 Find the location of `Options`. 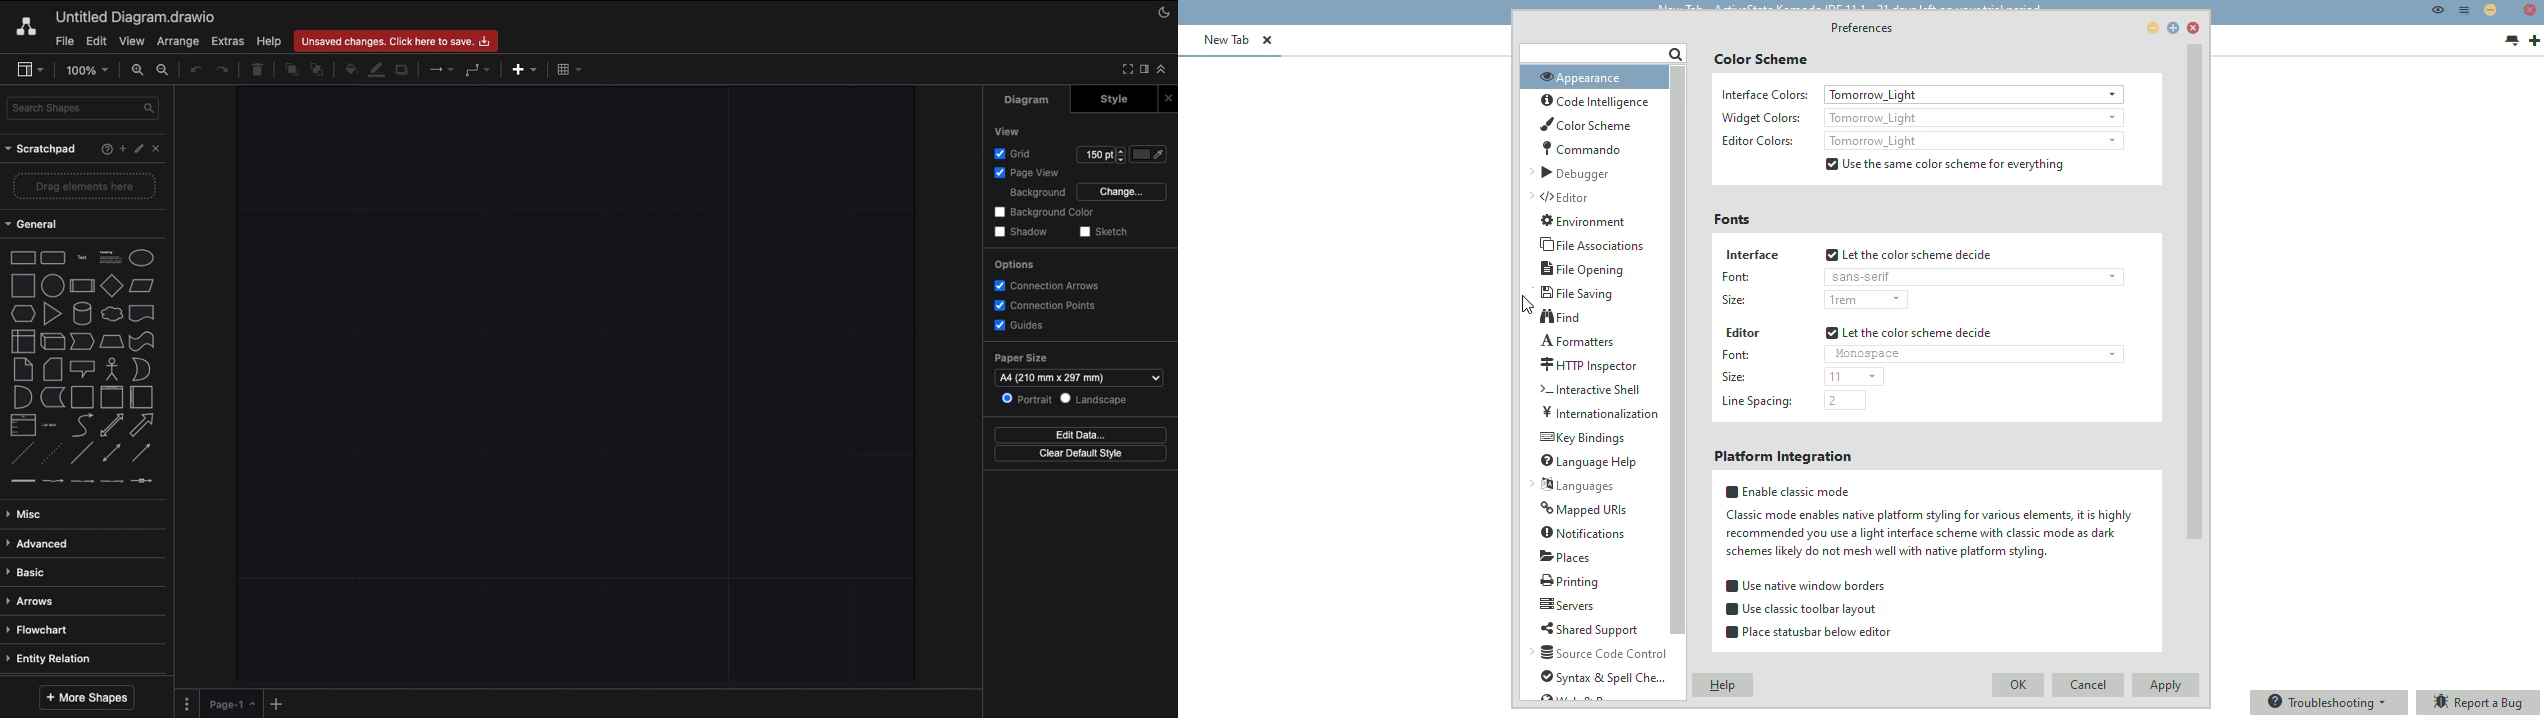

Options is located at coordinates (1016, 266).